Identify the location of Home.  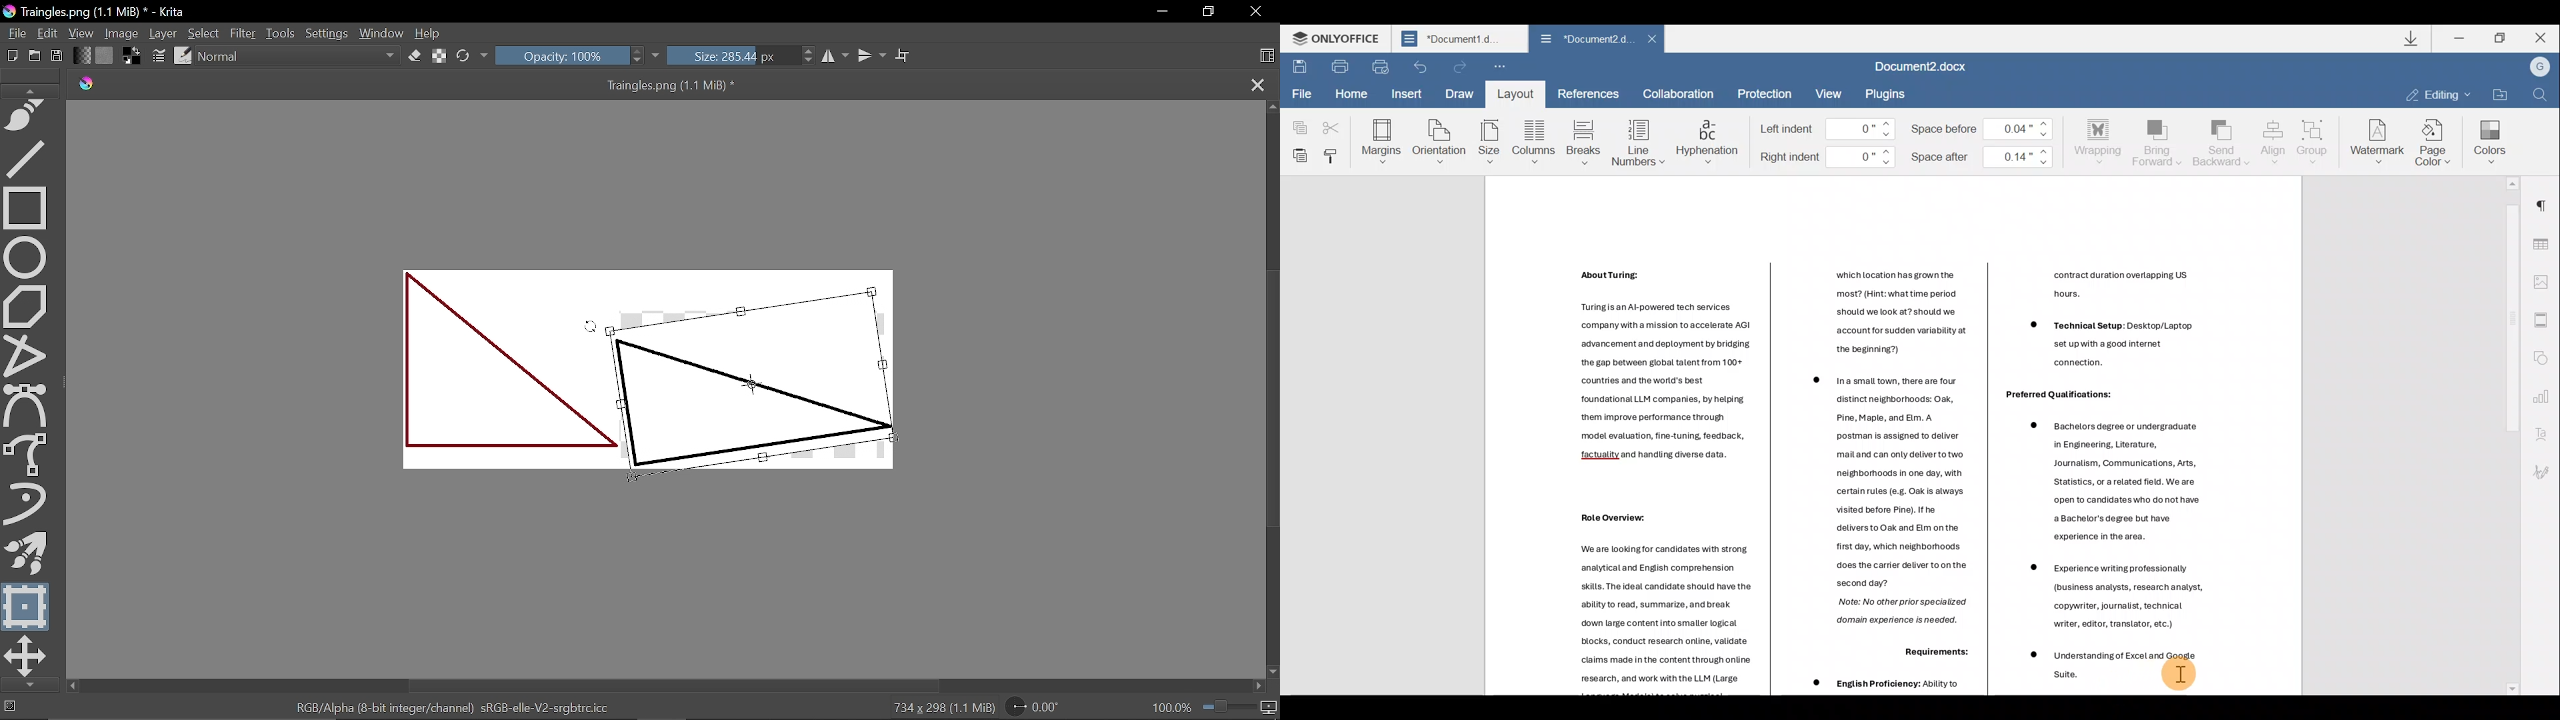
(1351, 93).